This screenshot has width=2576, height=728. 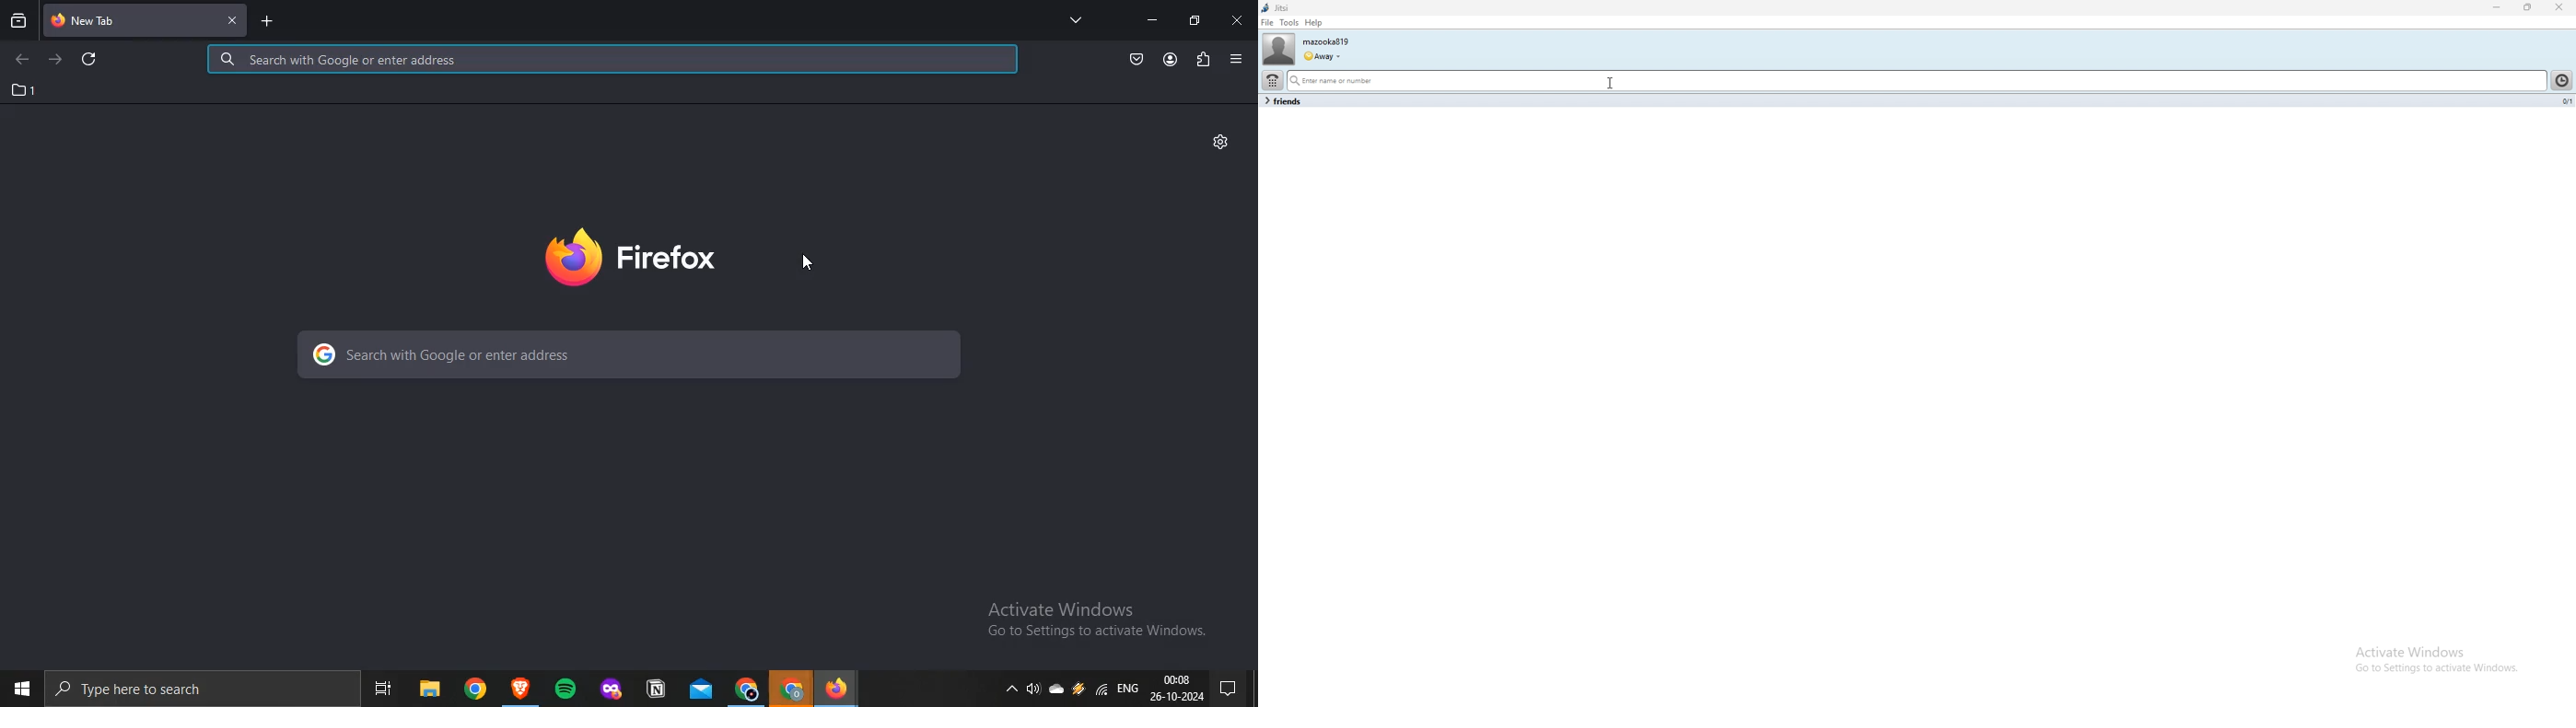 I want to click on all tabs, so click(x=1076, y=19).